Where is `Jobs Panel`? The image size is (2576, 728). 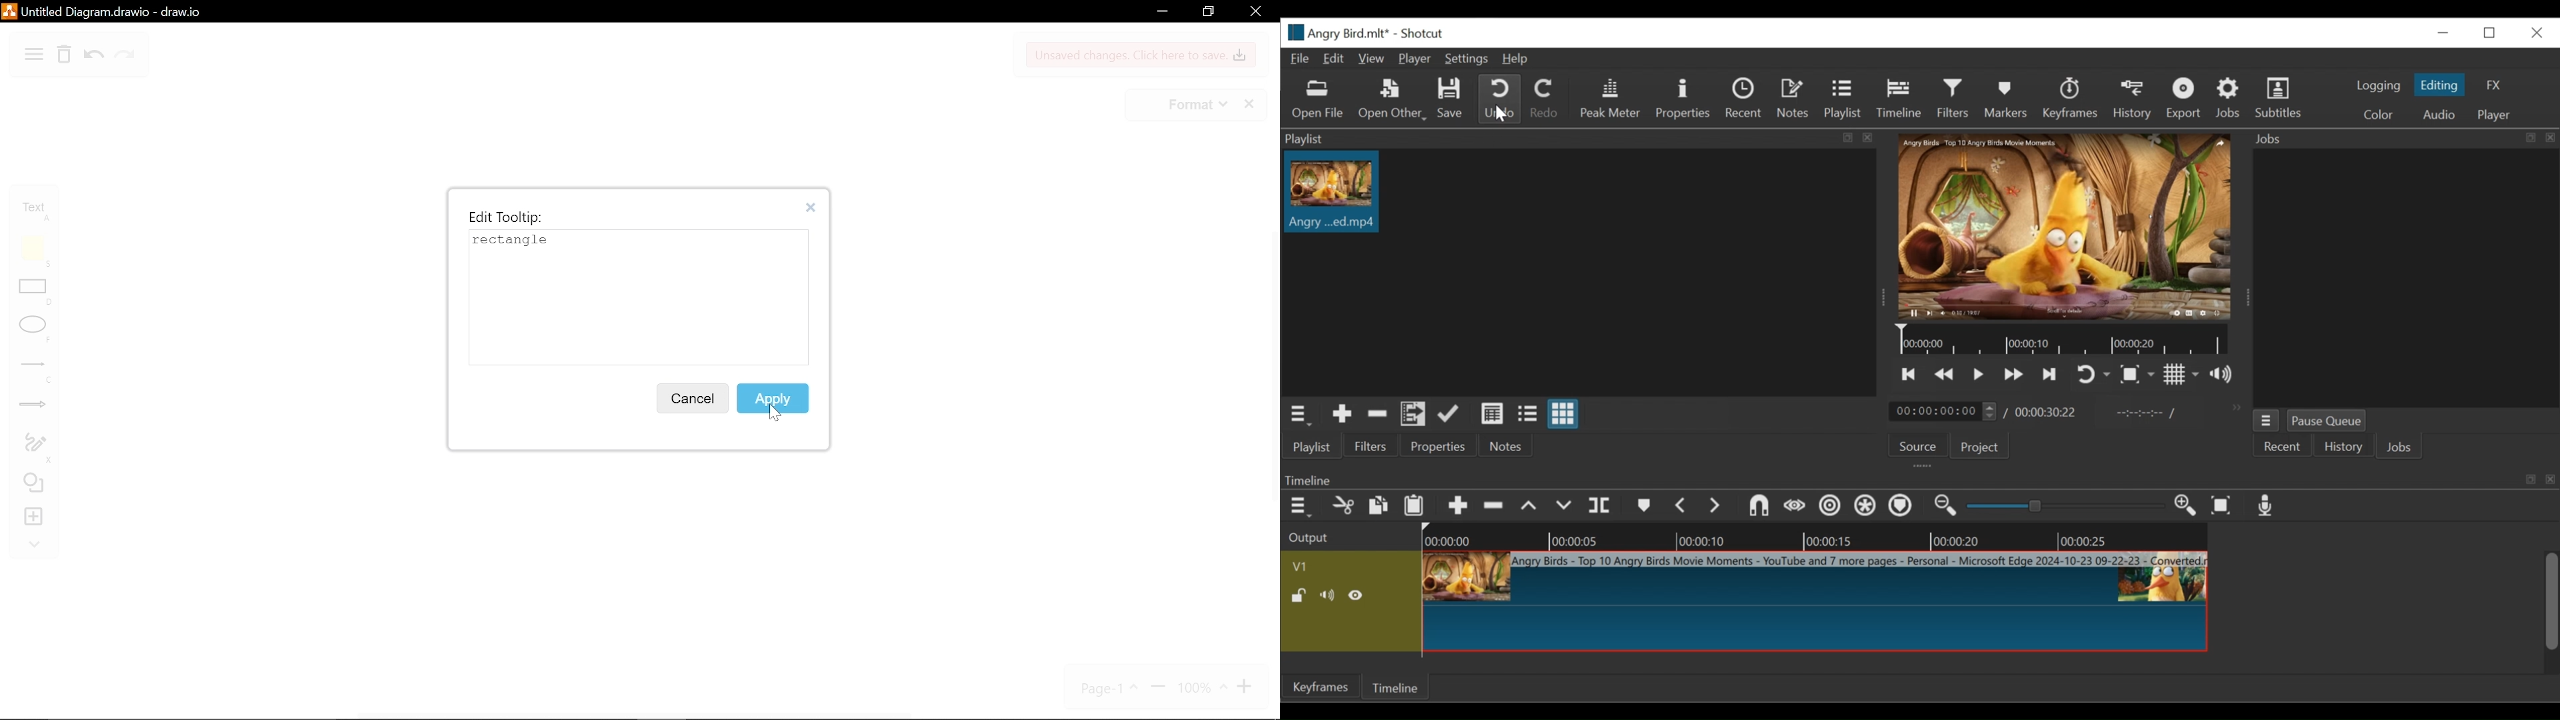 Jobs Panel is located at coordinates (2405, 139).